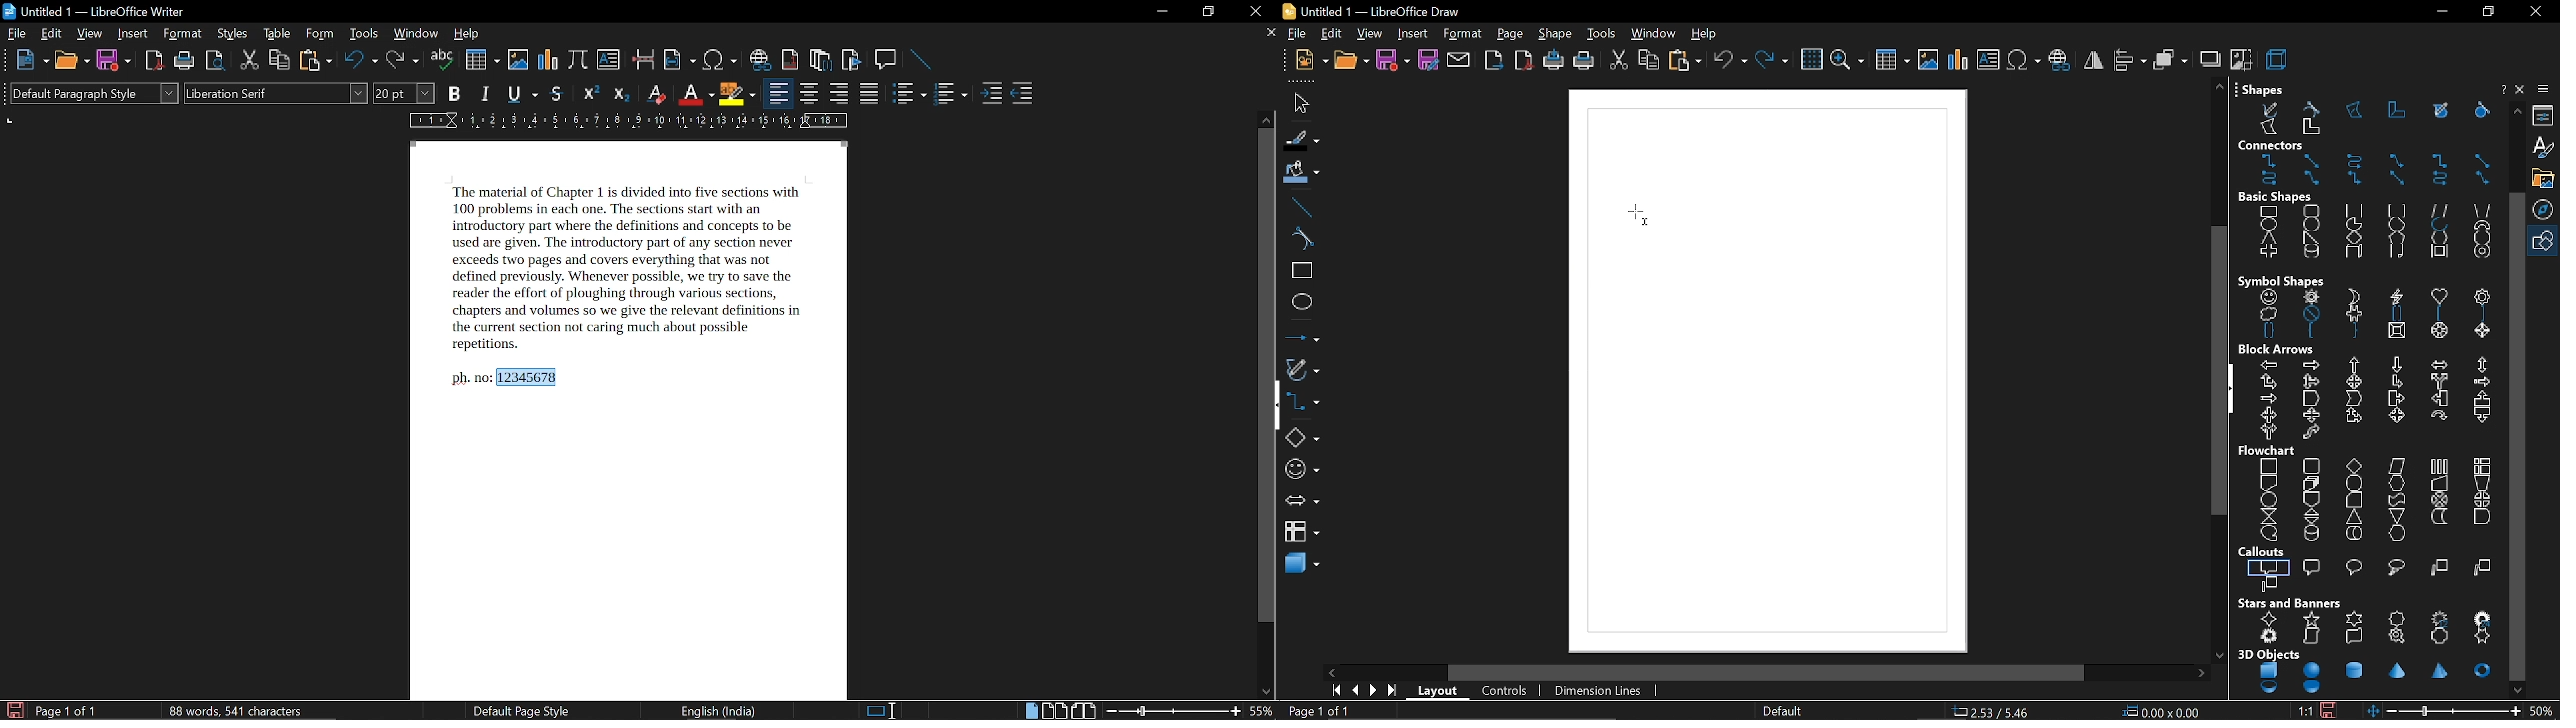  Describe the element at coordinates (2545, 117) in the screenshot. I see `properties ` at that location.